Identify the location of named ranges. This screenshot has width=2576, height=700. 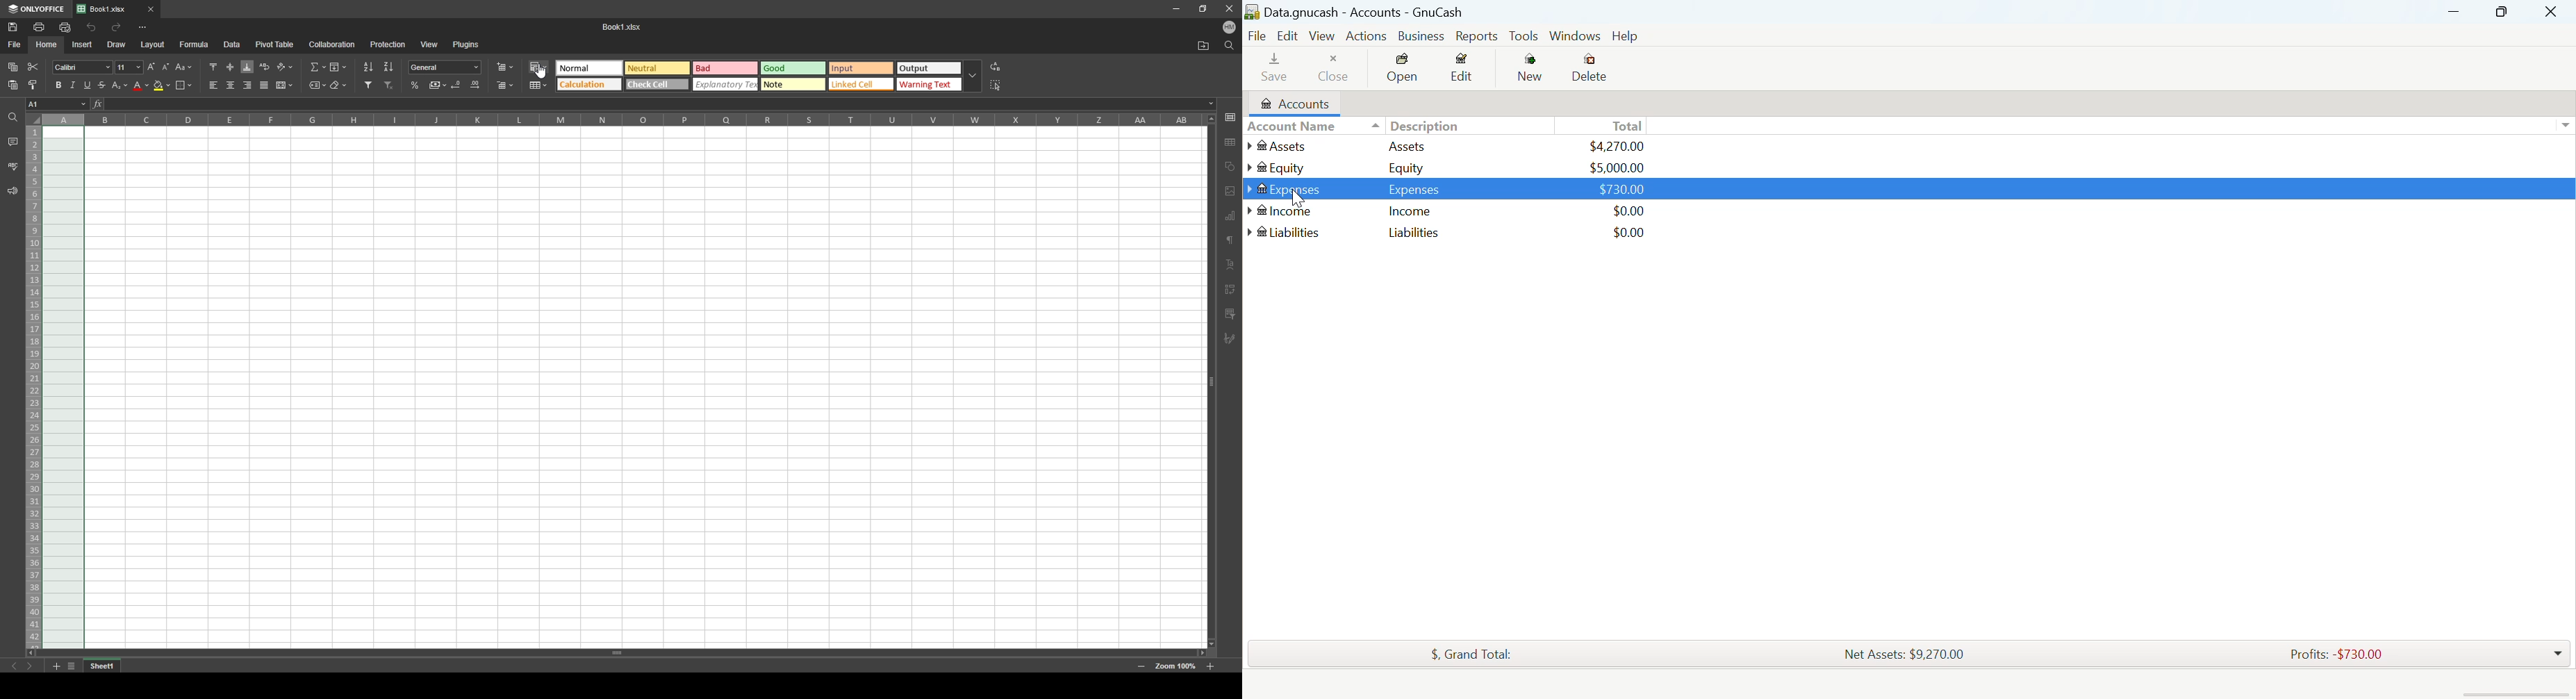
(318, 85).